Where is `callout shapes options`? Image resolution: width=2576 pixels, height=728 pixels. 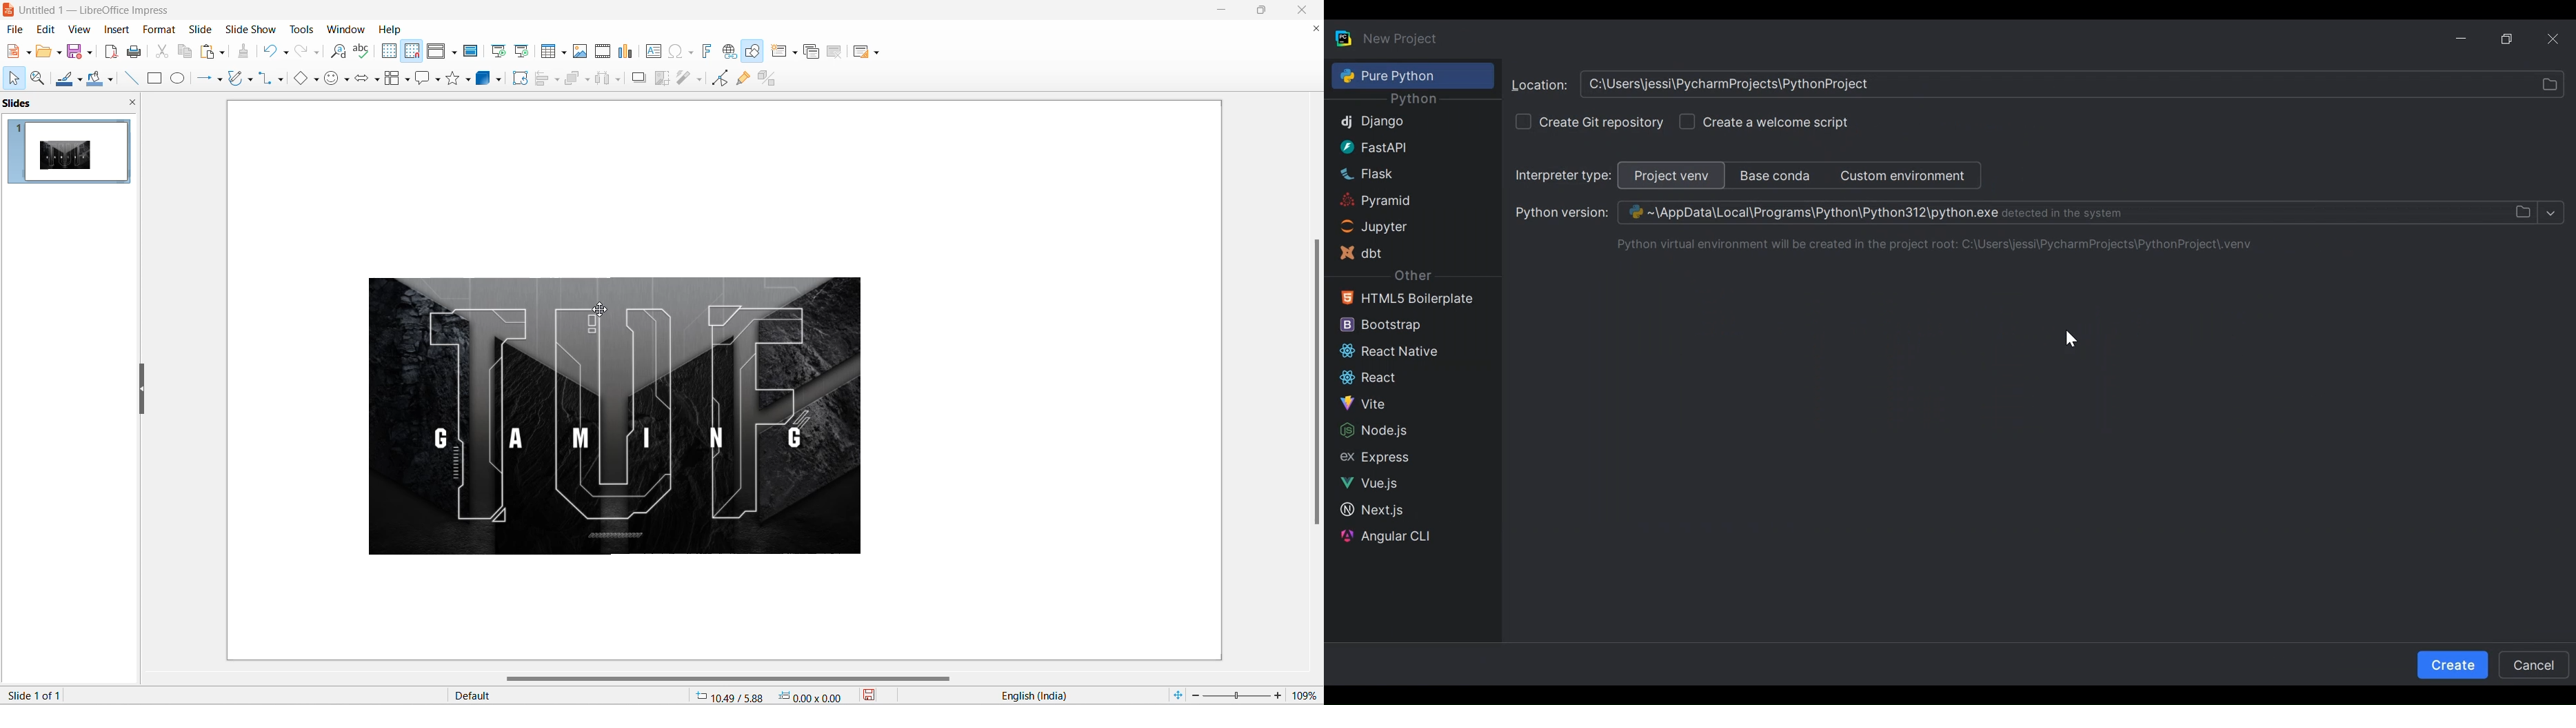 callout shapes options is located at coordinates (436, 81).